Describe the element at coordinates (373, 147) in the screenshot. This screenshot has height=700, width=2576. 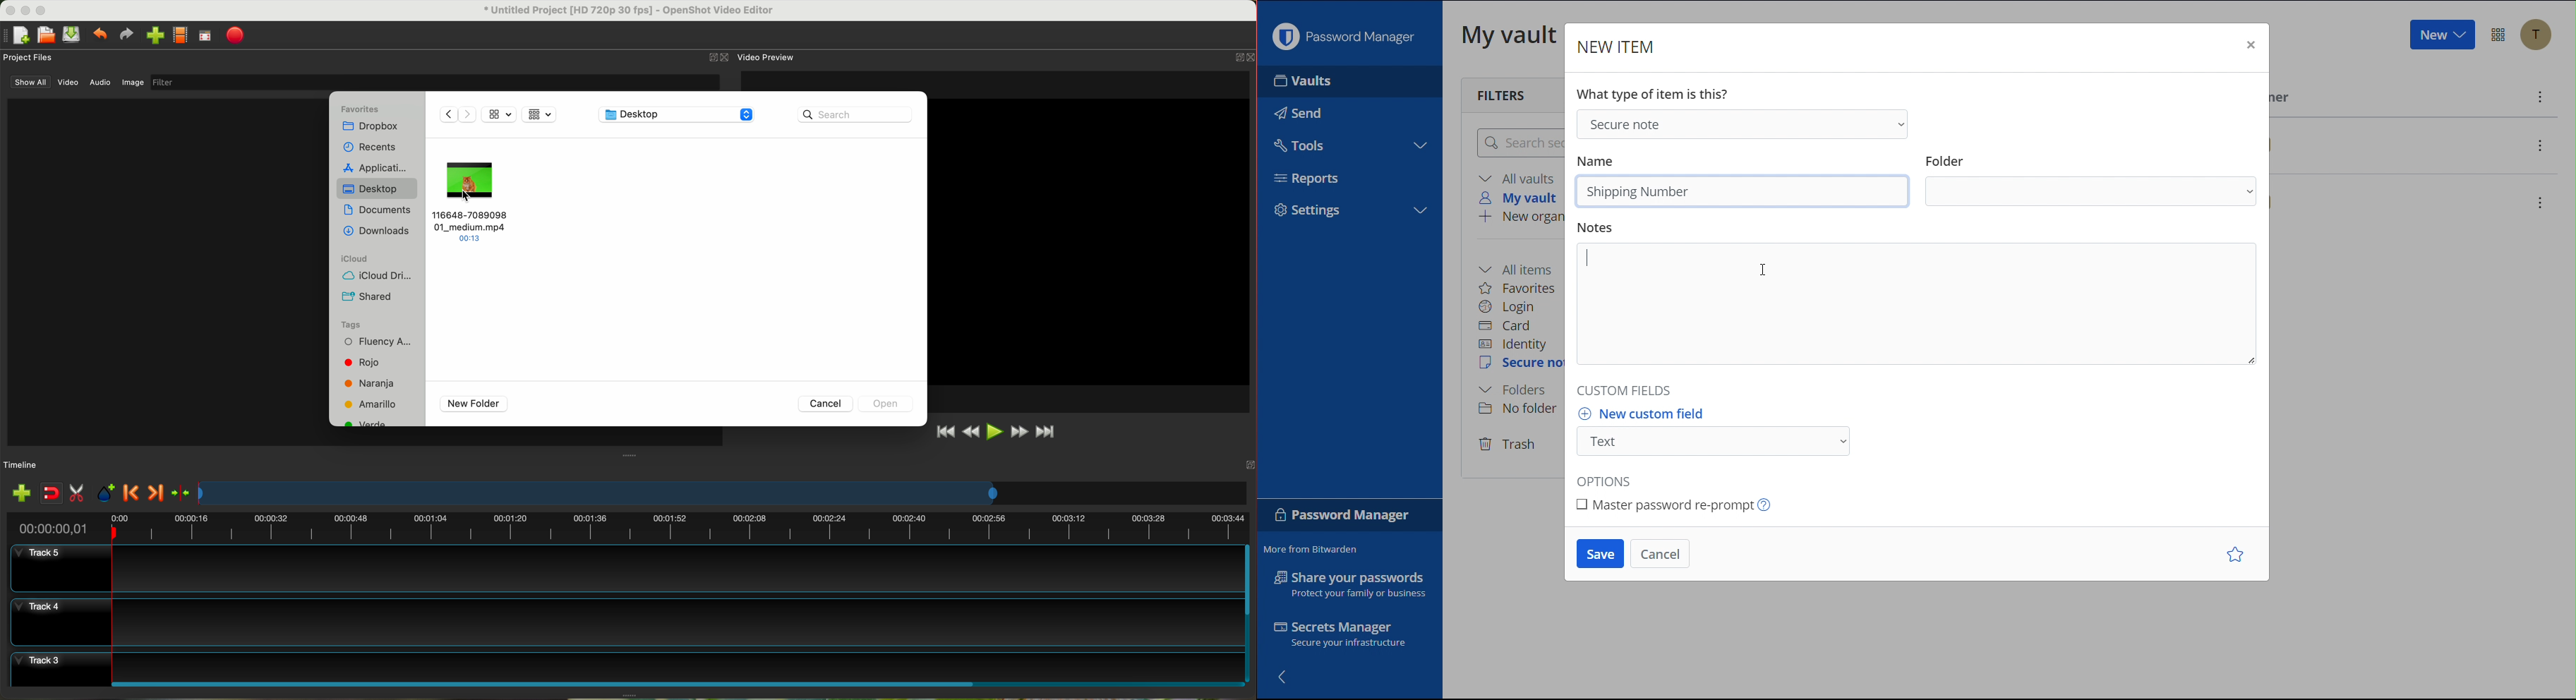
I see `recents` at that location.